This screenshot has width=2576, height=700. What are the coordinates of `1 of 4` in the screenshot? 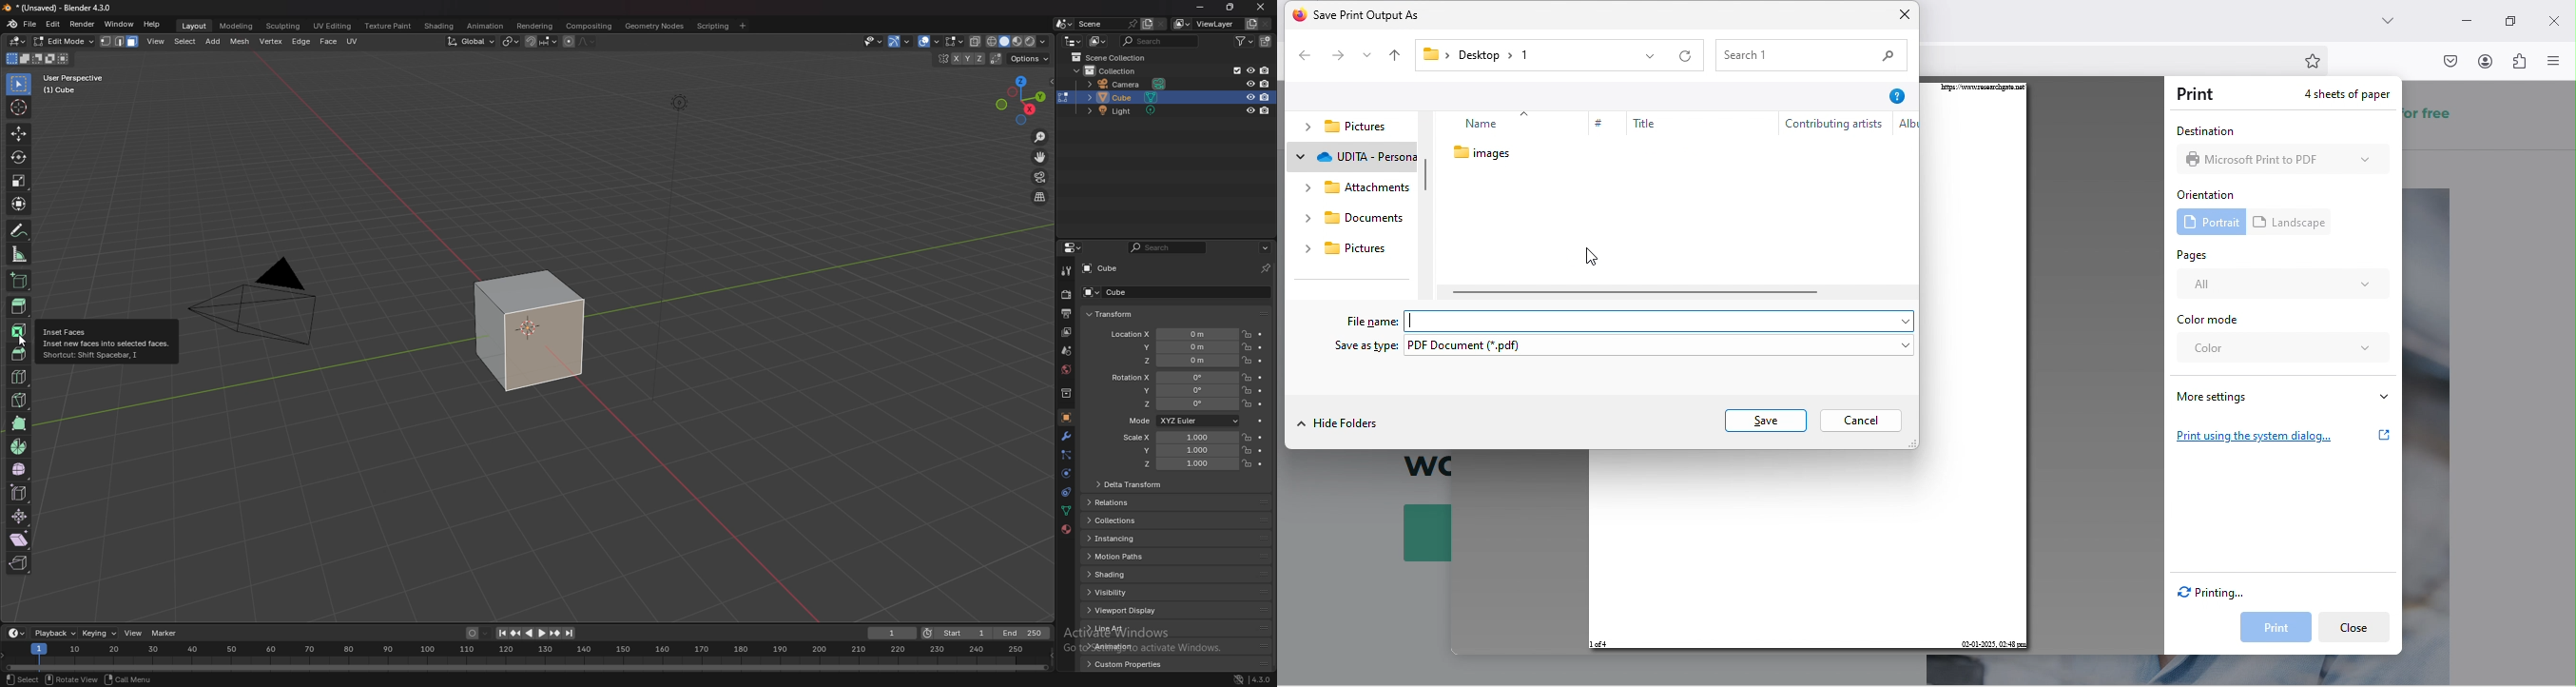 It's located at (1597, 643).